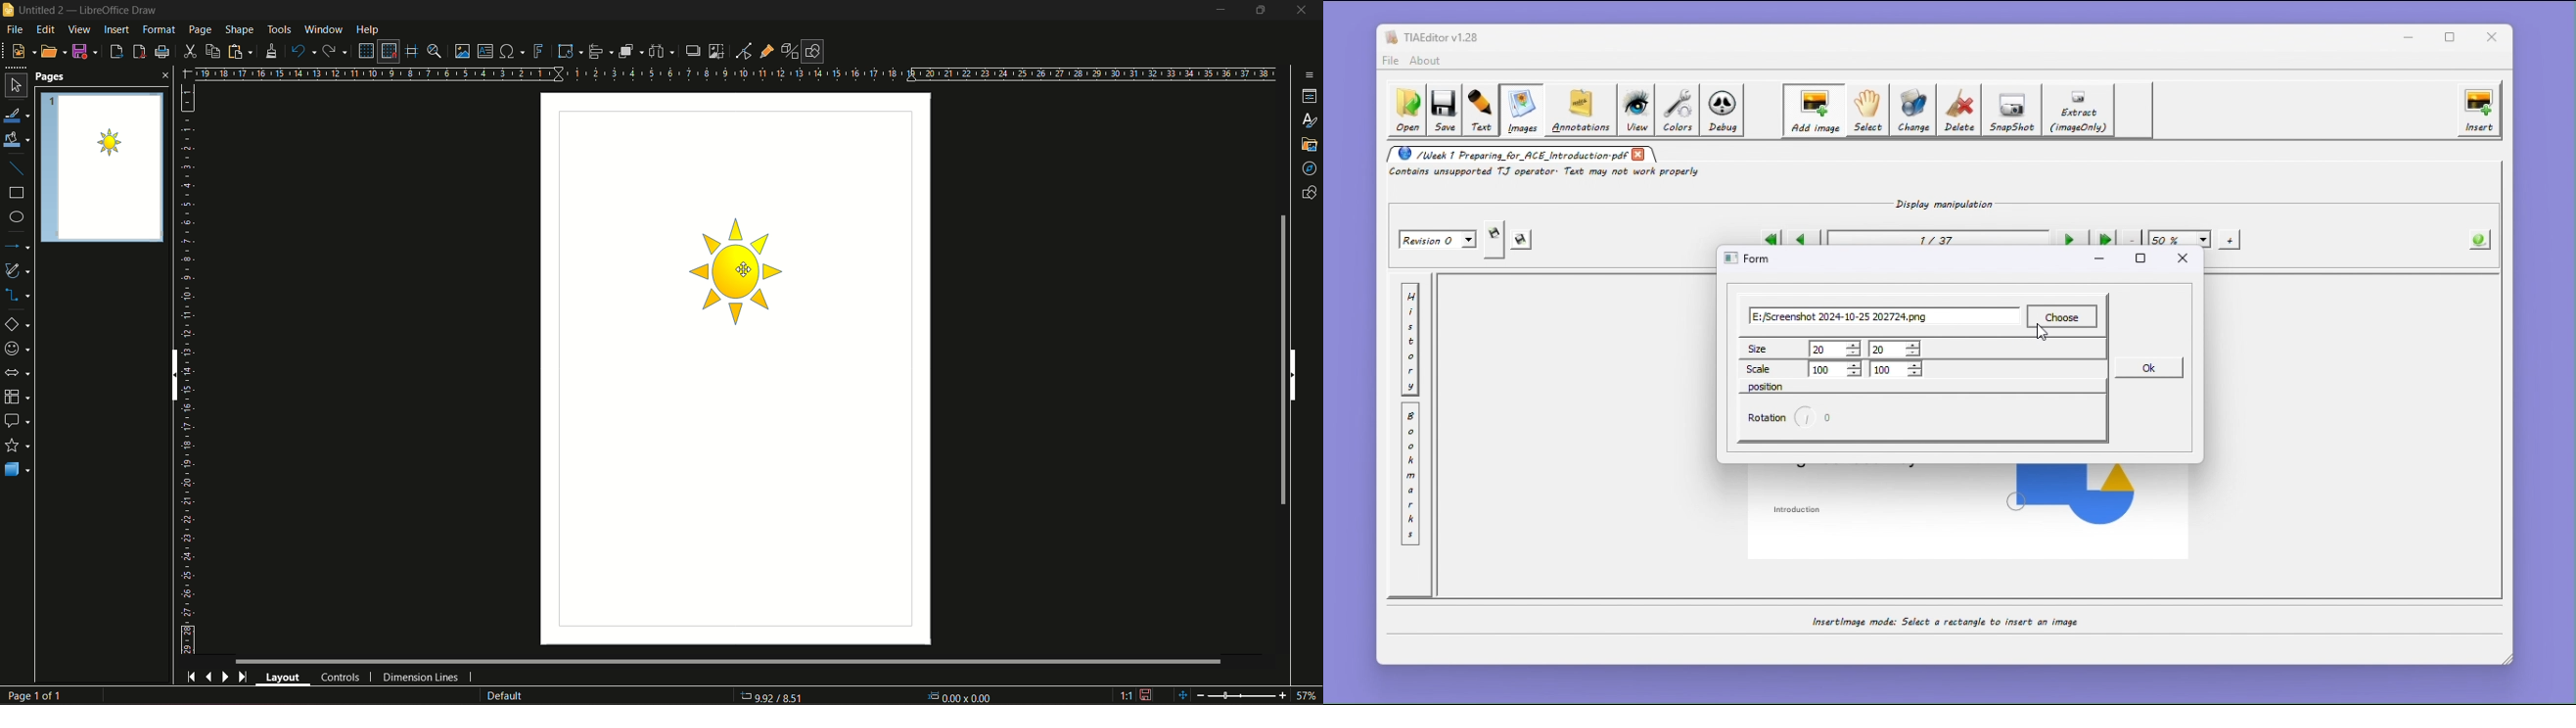 The width and height of the screenshot is (2576, 728). I want to click on line and arrow, so click(18, 246).